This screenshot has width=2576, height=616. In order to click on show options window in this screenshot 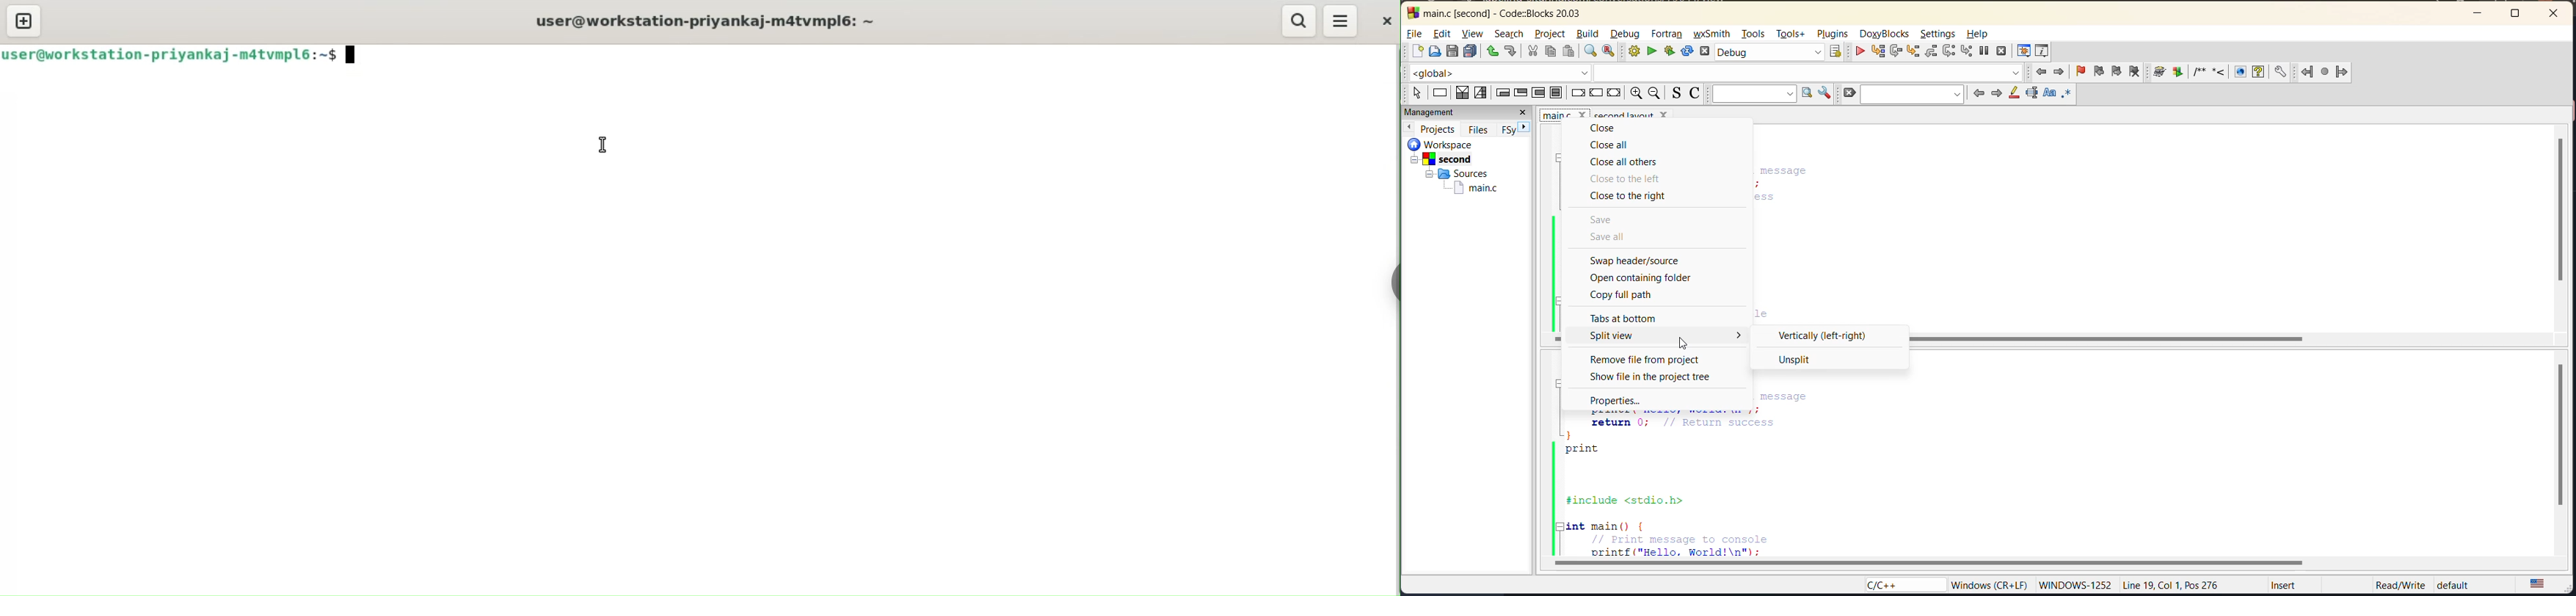, I will do `click(1824, 94)`.